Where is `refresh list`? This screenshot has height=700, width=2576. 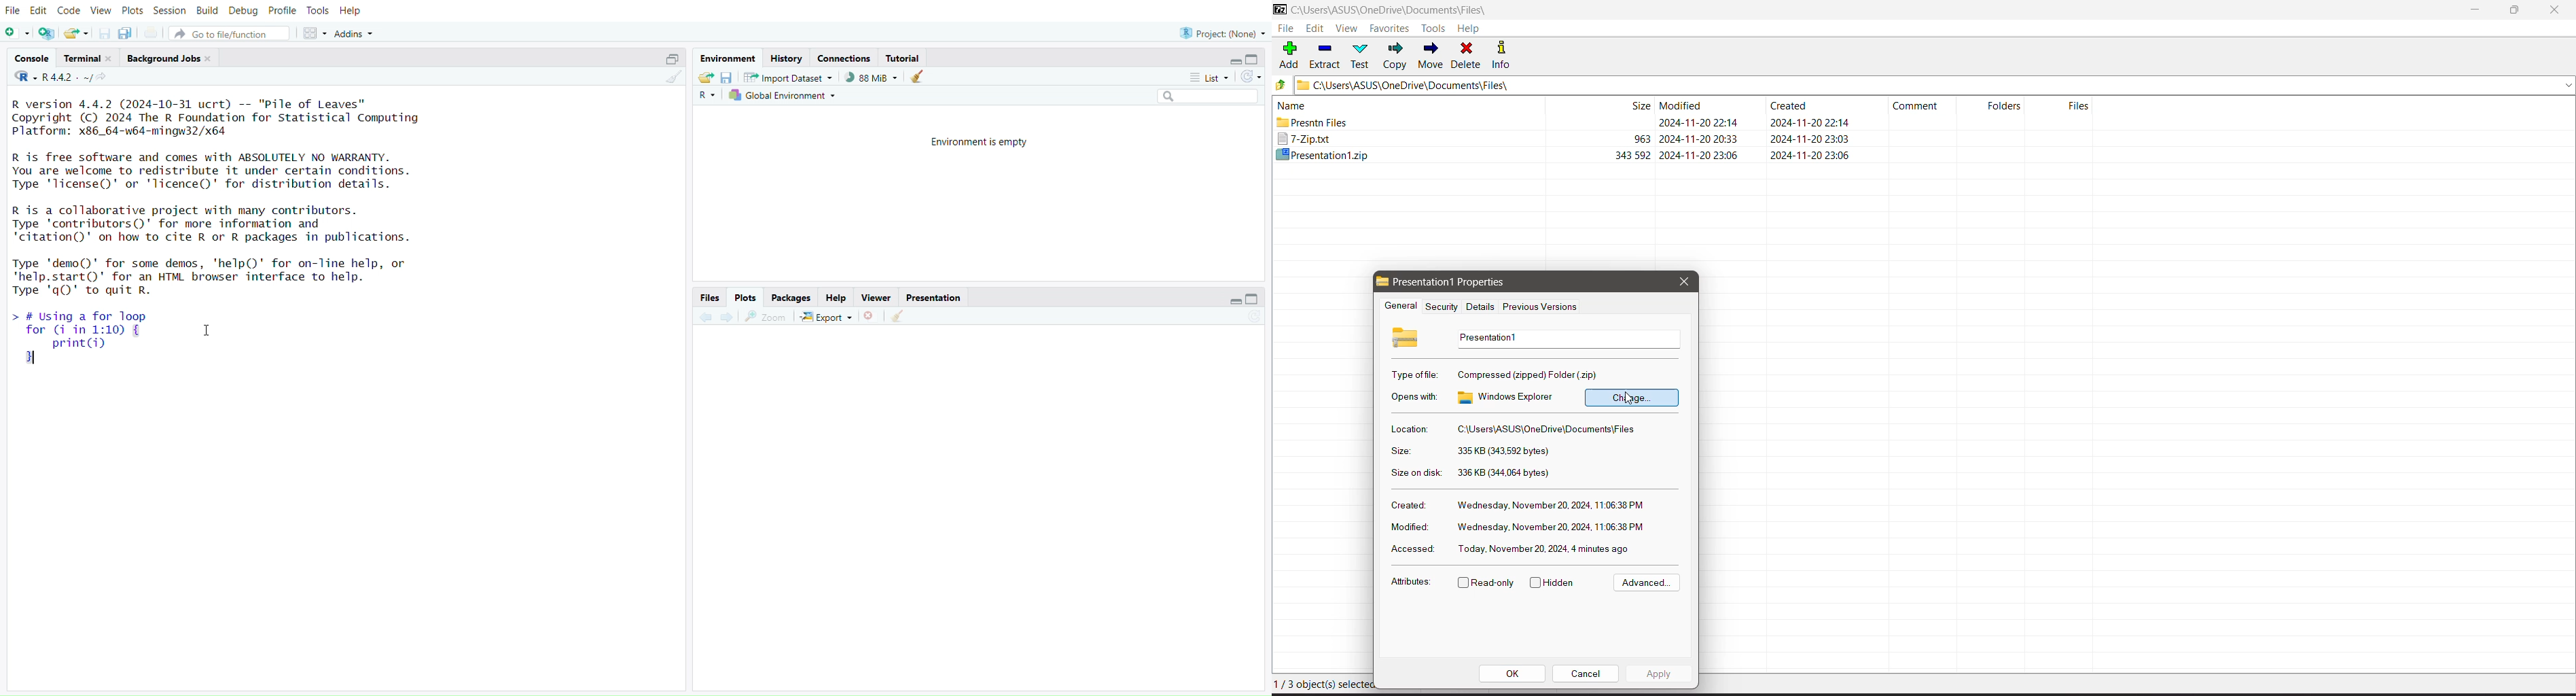 refresh list is located at coordinates (1251, 77).